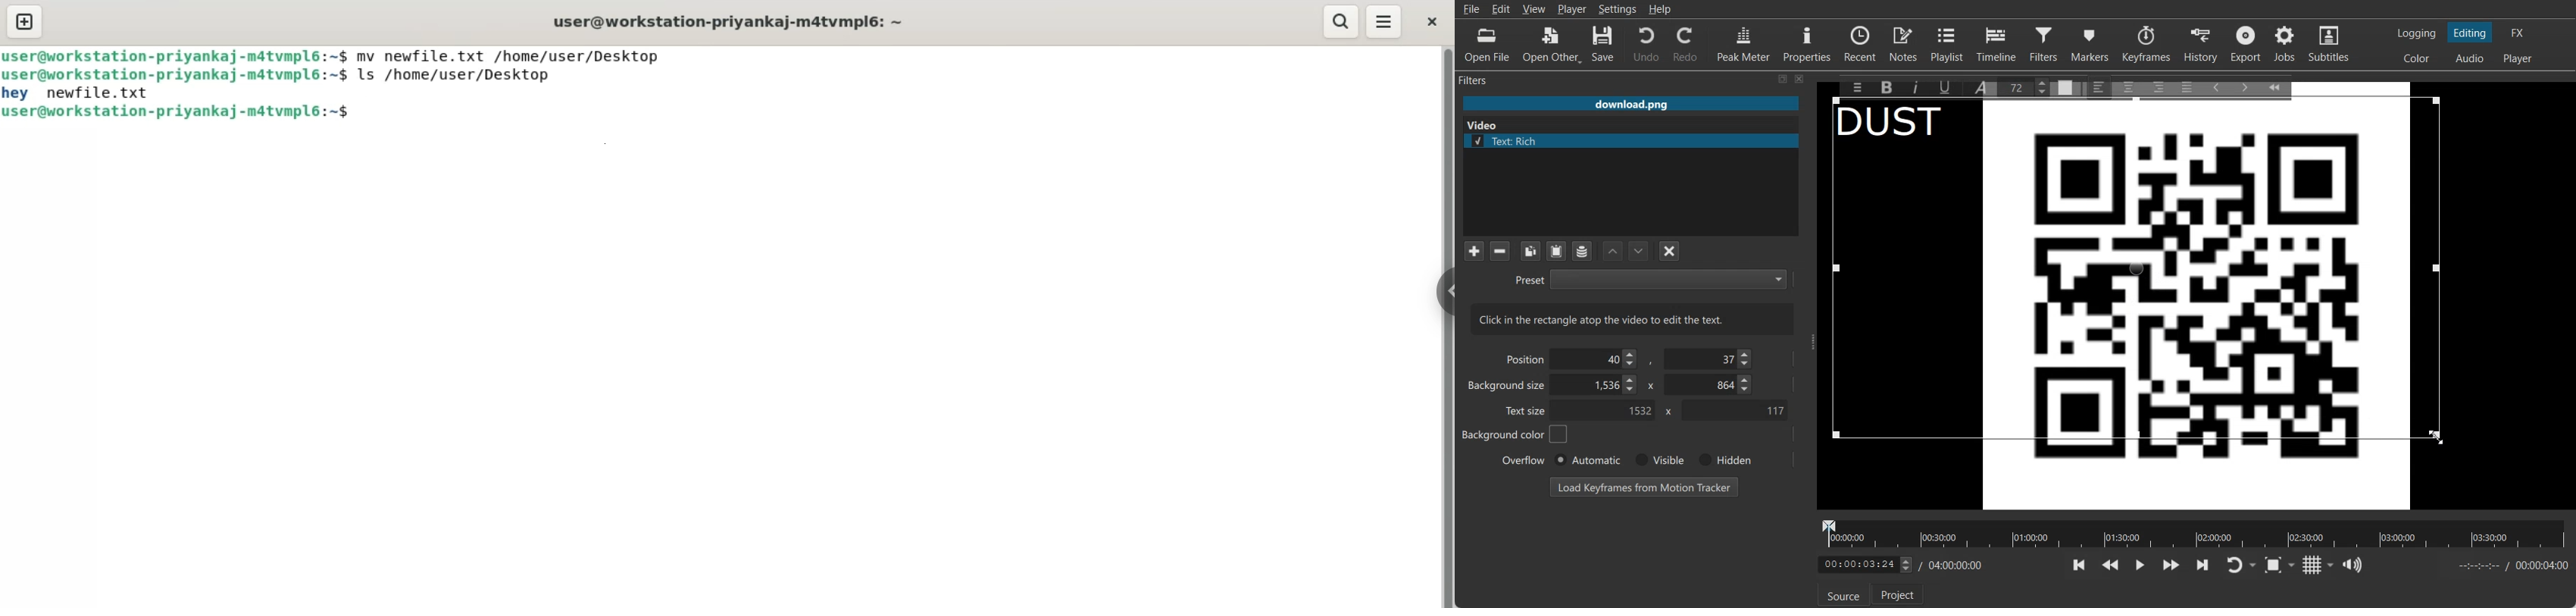  I want to click on File, so click(1631, 105).